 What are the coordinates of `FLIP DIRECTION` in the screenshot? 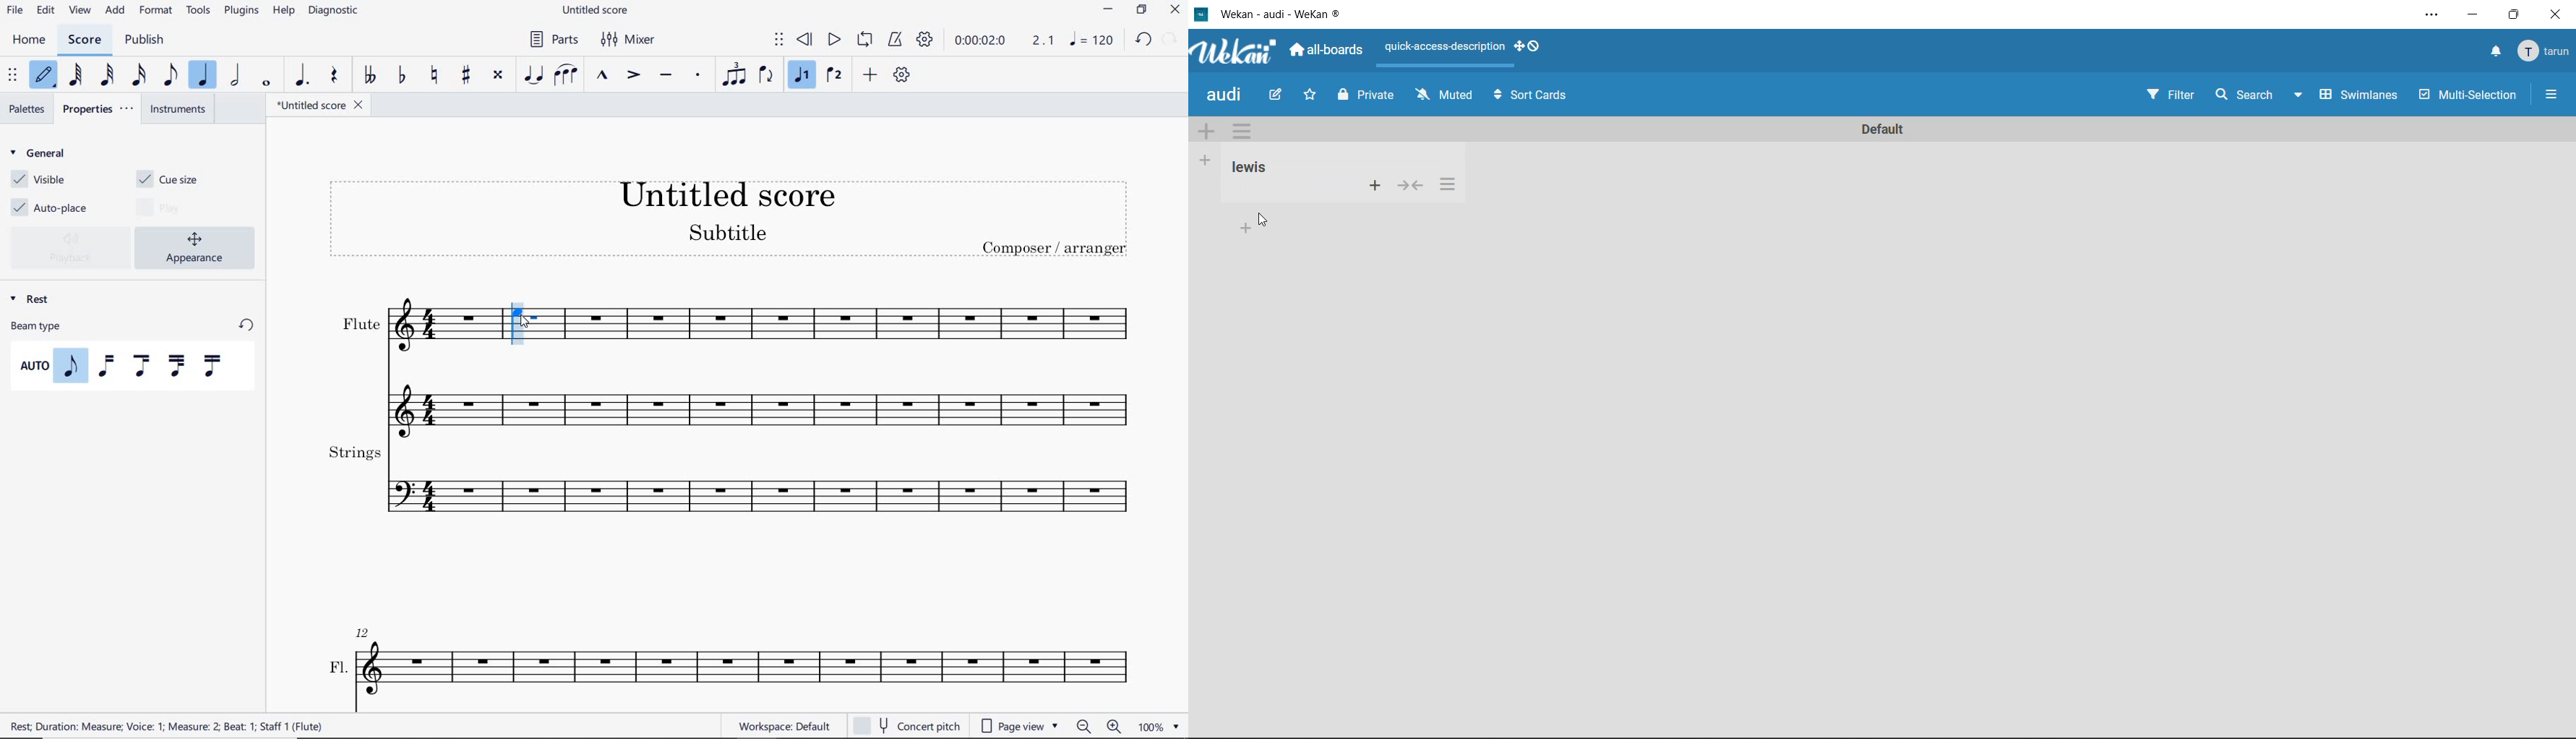 It's located at (766, 76).